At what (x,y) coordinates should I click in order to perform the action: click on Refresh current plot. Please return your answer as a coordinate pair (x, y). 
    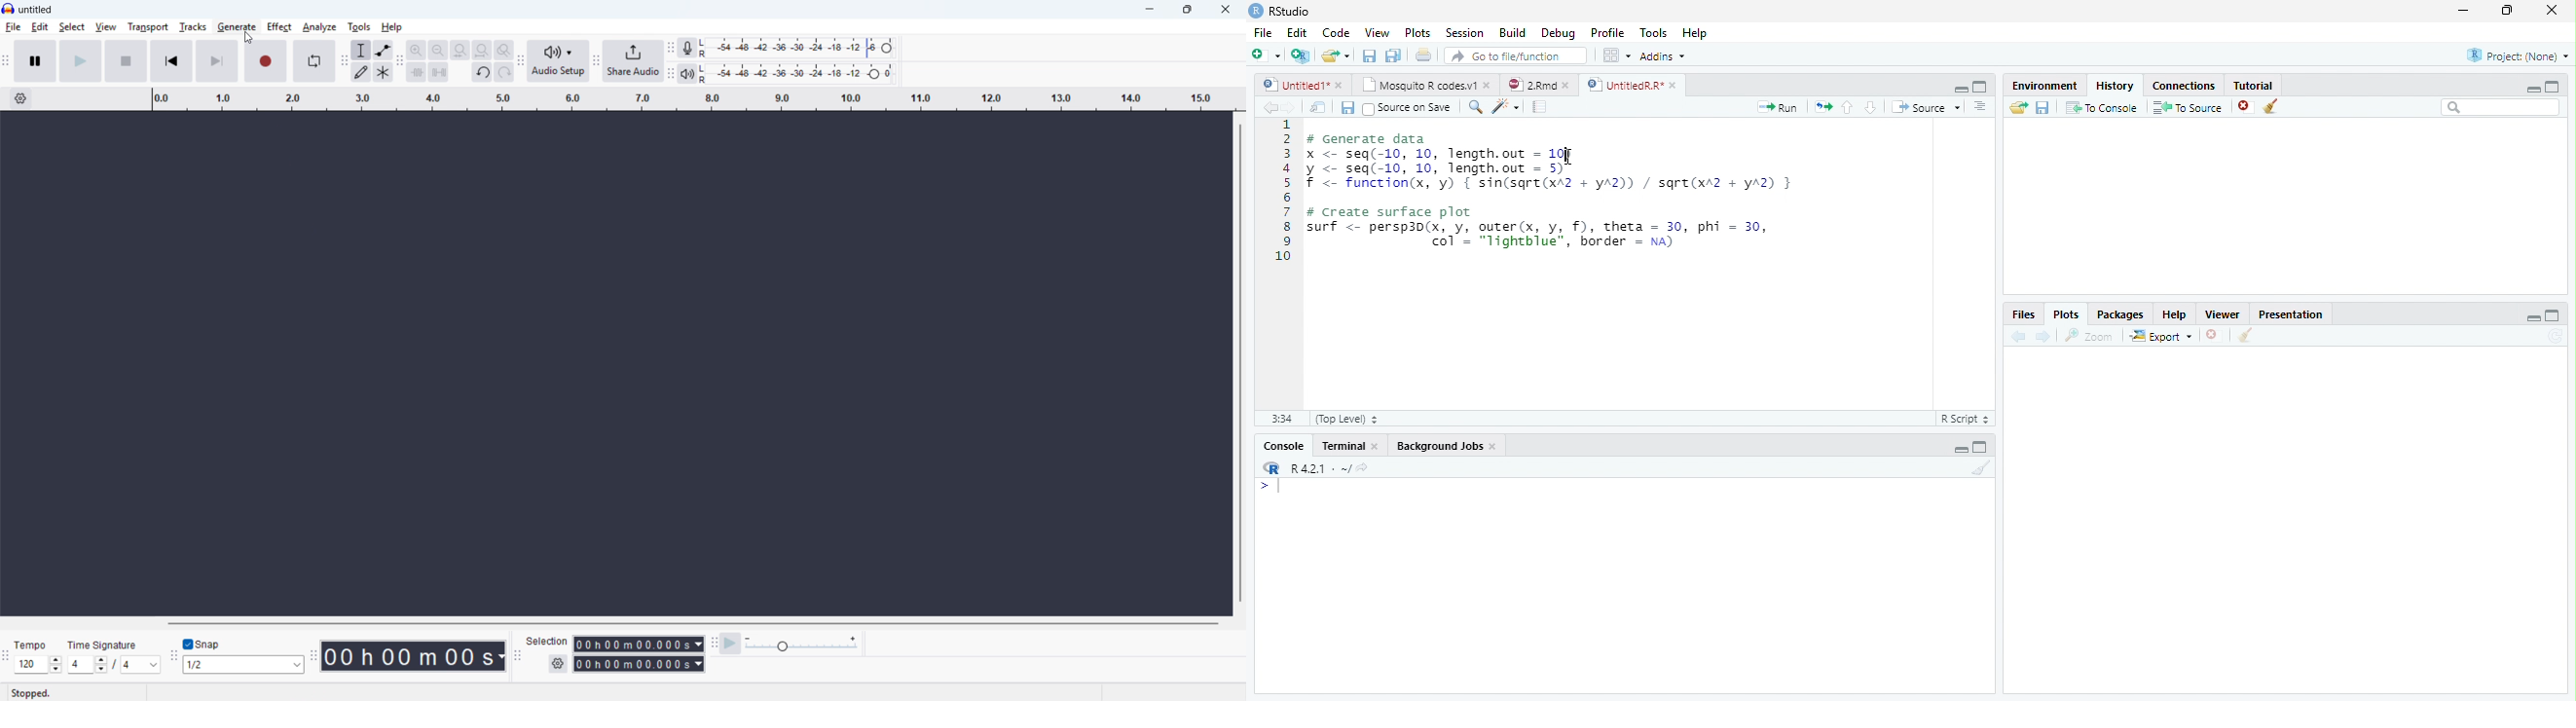
    Looking at the image, I should click on (2558, 336).